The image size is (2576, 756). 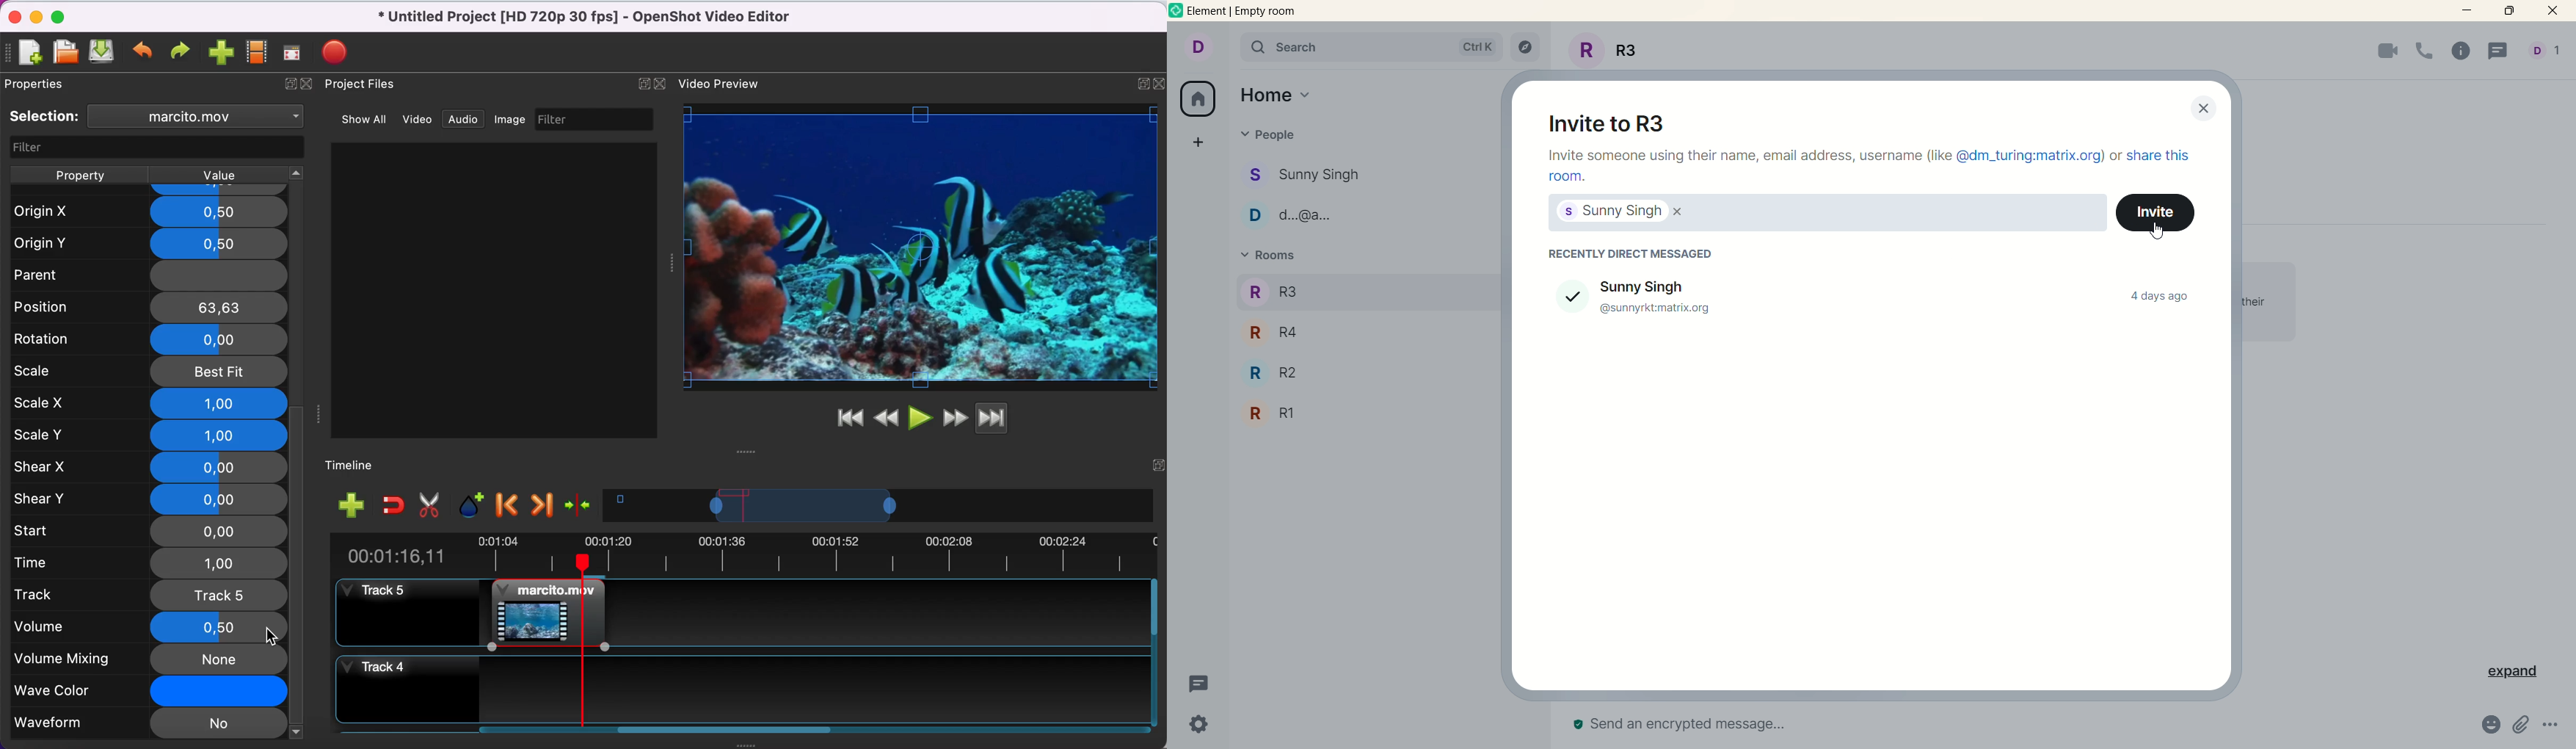 I want to click on Sunny Singh, so click(x=1609, y=212).